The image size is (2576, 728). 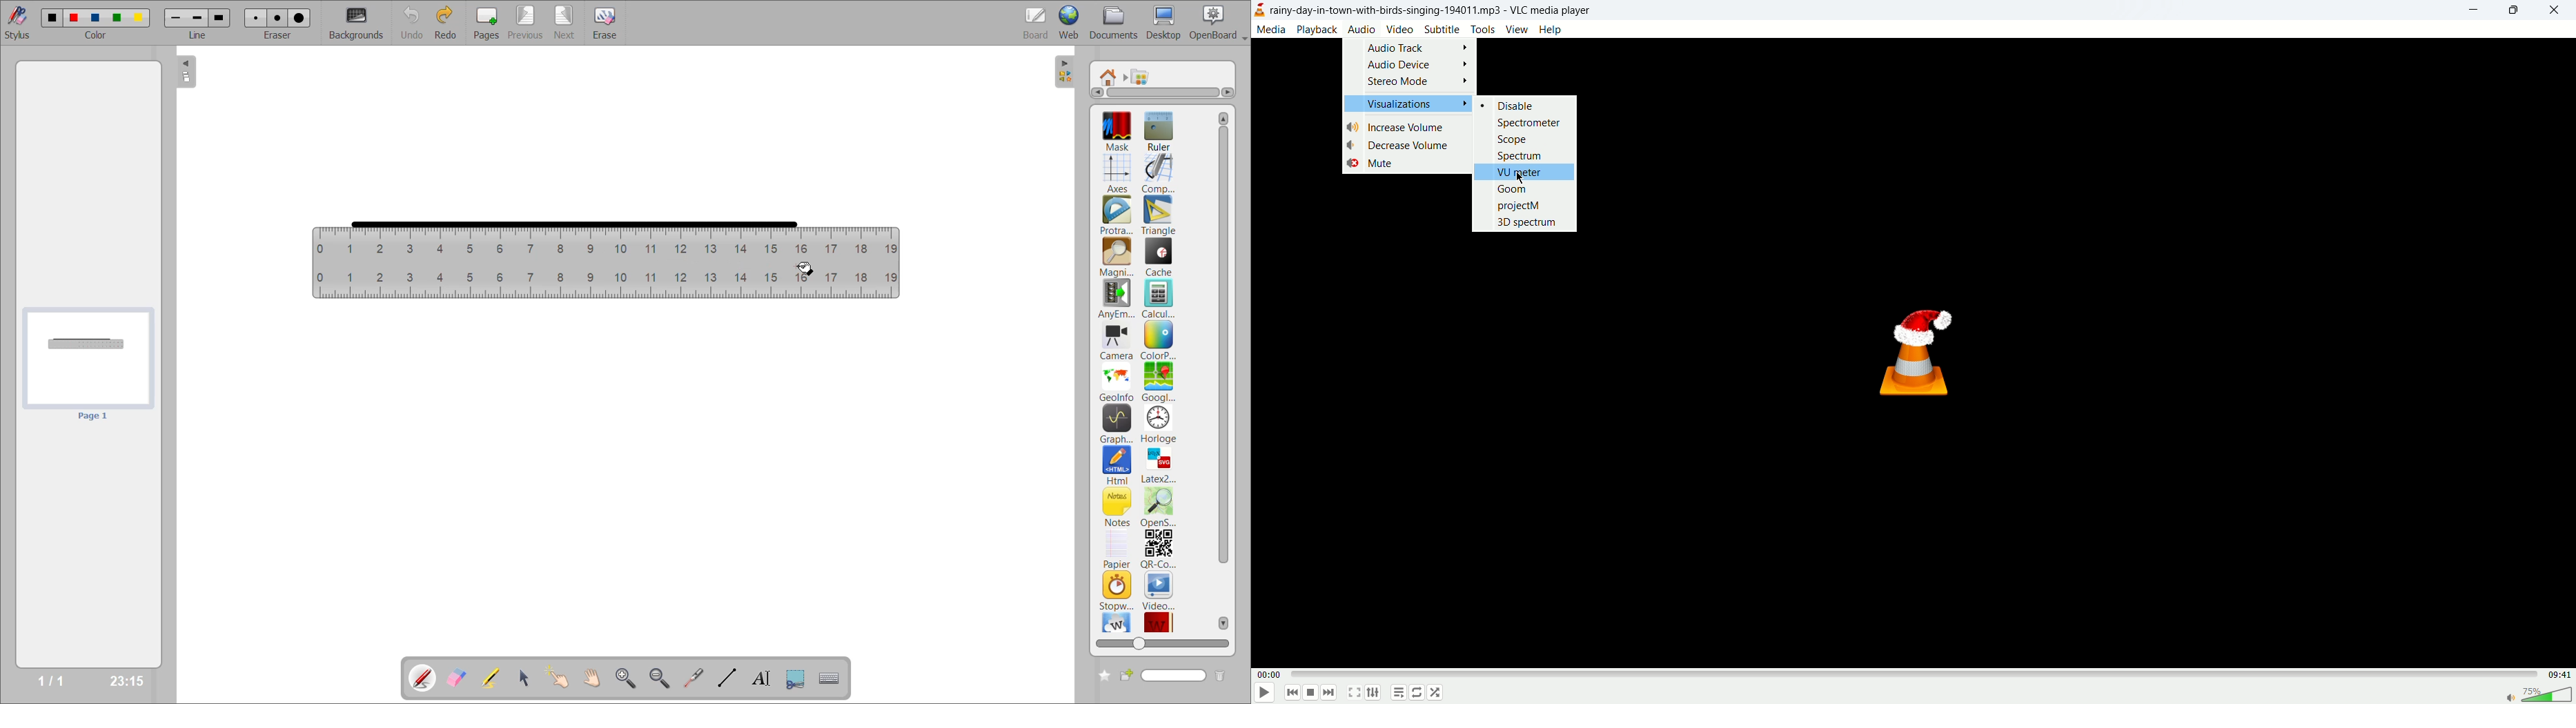 I want to click on erase annotation, so click(x=458, y=678).